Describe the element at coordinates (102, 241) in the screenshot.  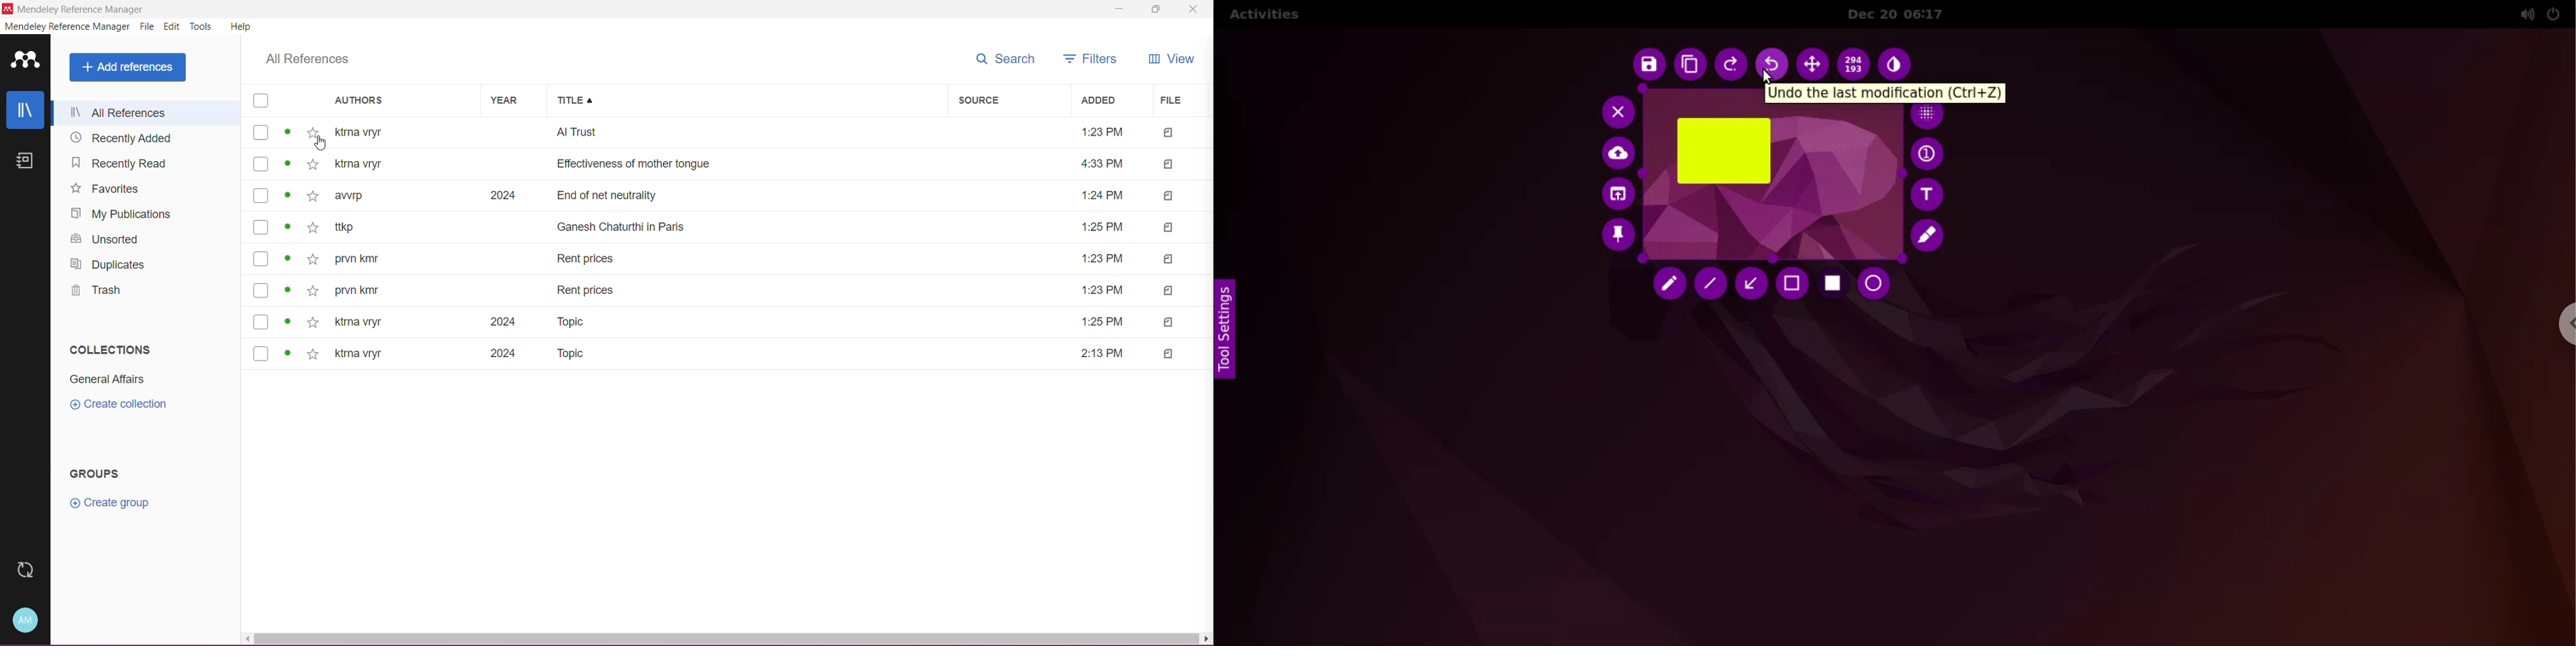
I see `Unsorted` at that location.